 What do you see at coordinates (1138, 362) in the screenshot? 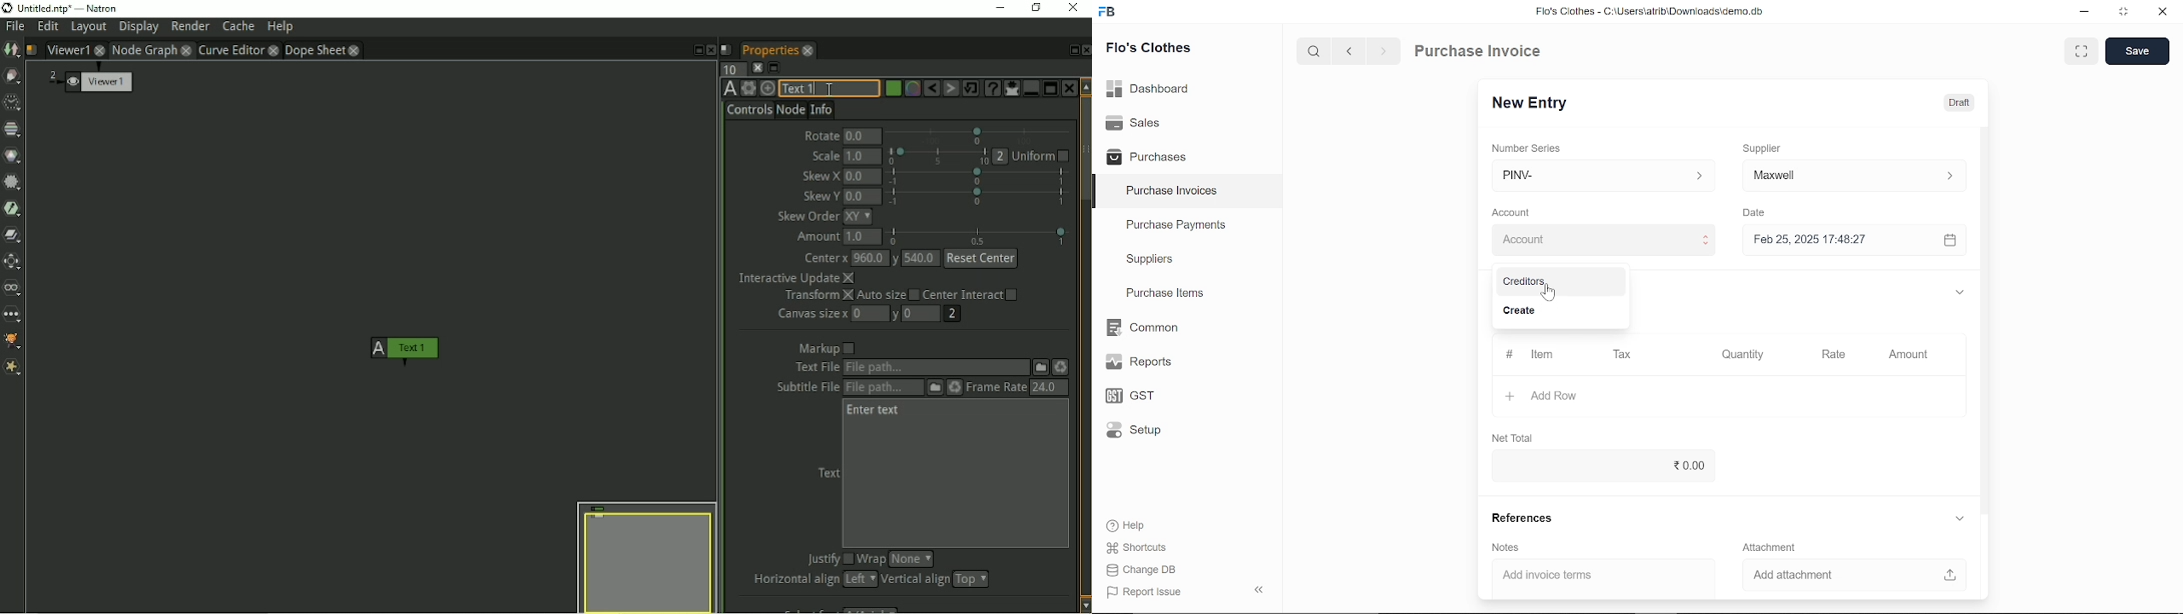
I see `Reports` at bounding box center [1138, 362].